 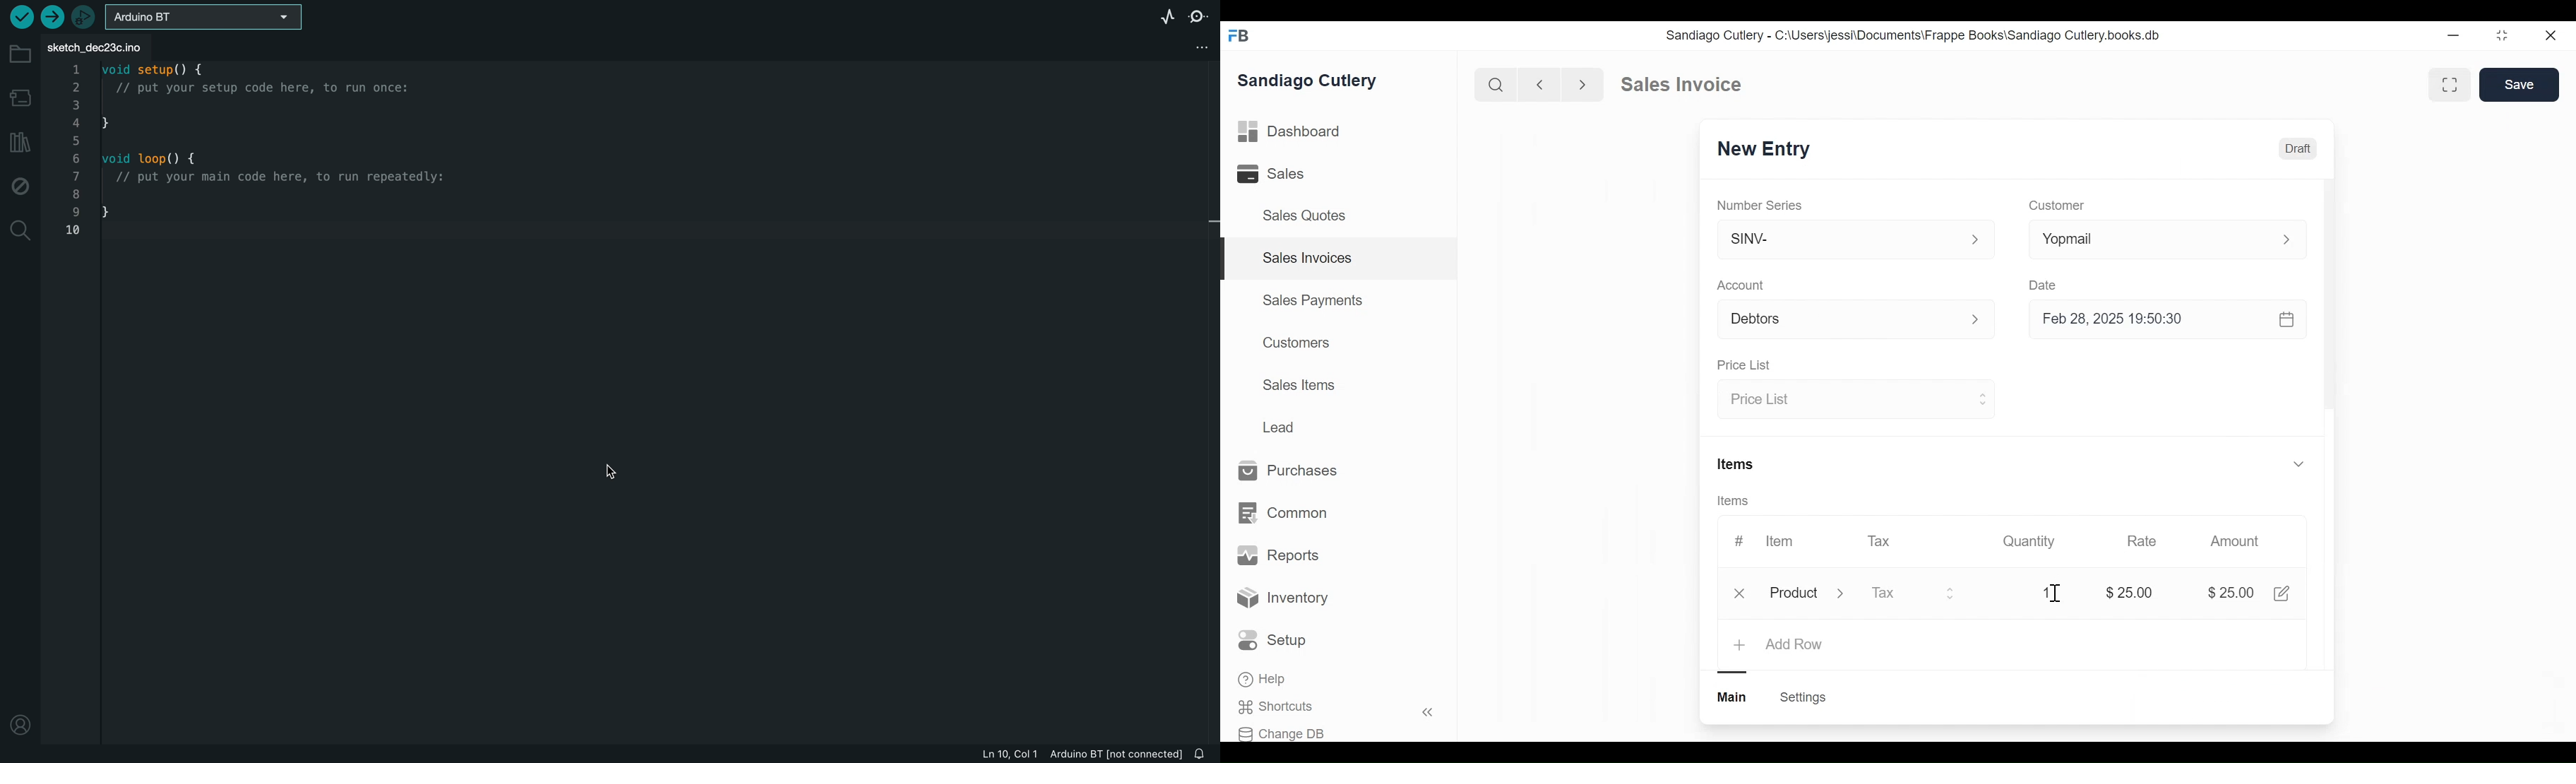 I want to click on Save , so click(x=2520, y=85).